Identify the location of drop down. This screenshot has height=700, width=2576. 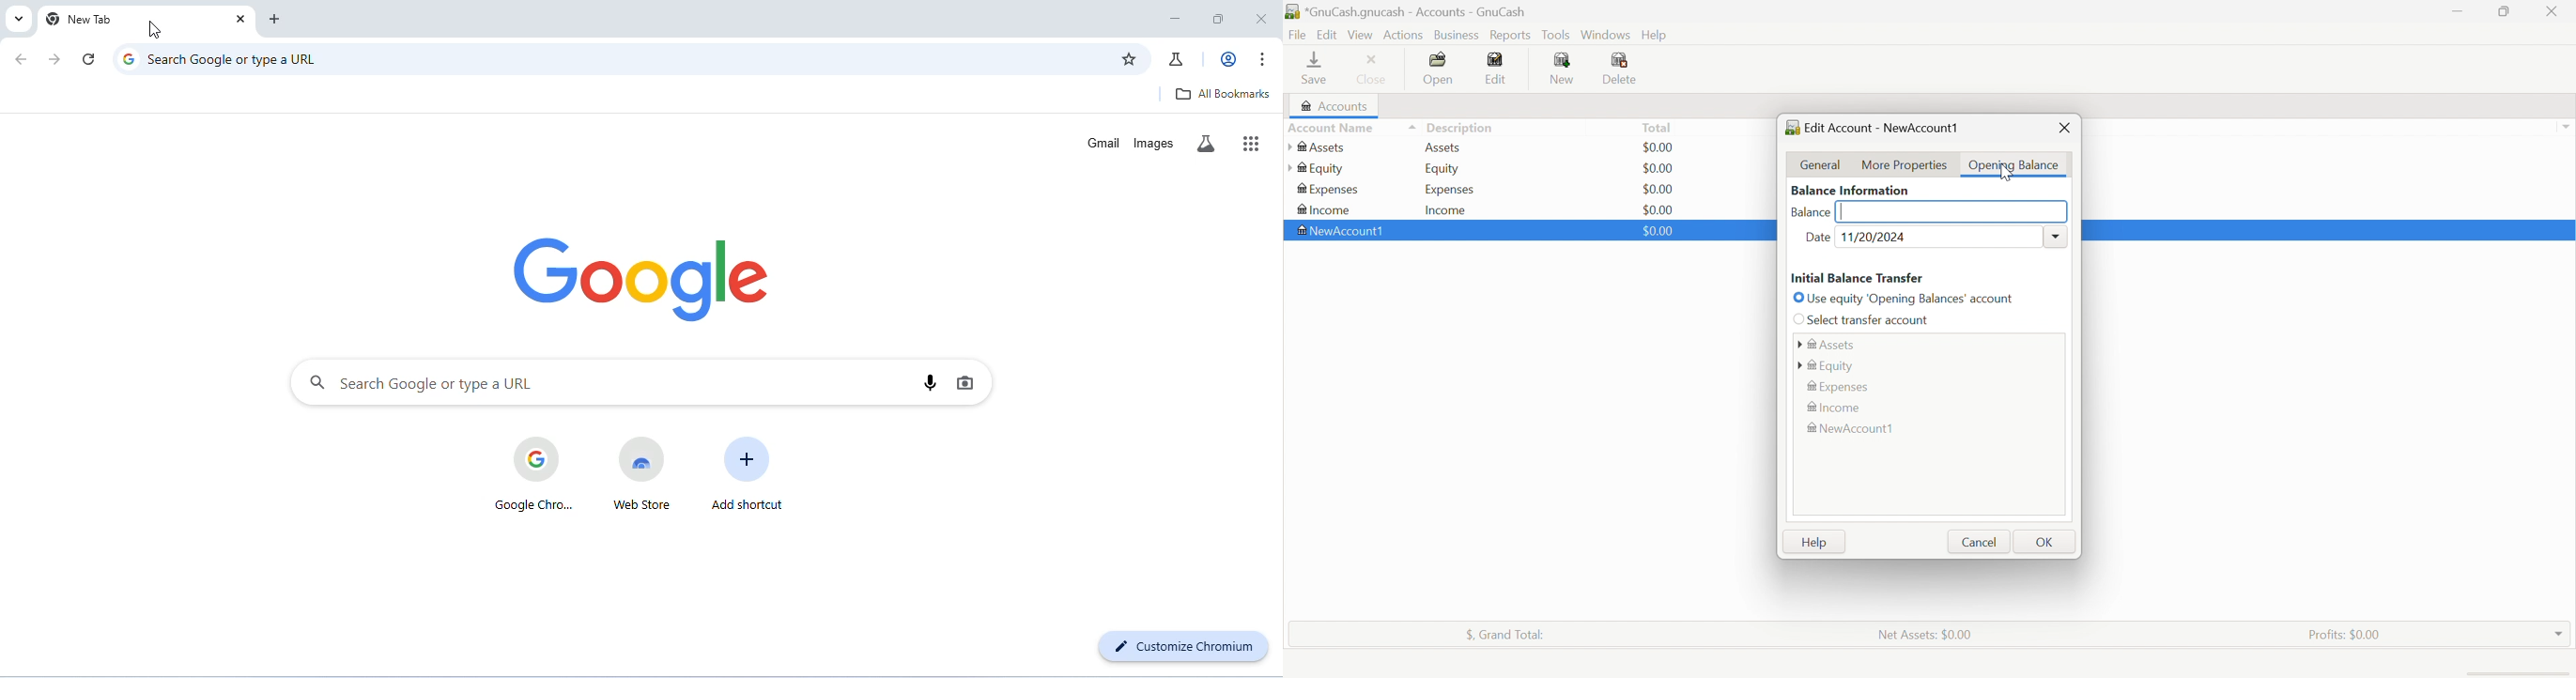
(2569, 128).